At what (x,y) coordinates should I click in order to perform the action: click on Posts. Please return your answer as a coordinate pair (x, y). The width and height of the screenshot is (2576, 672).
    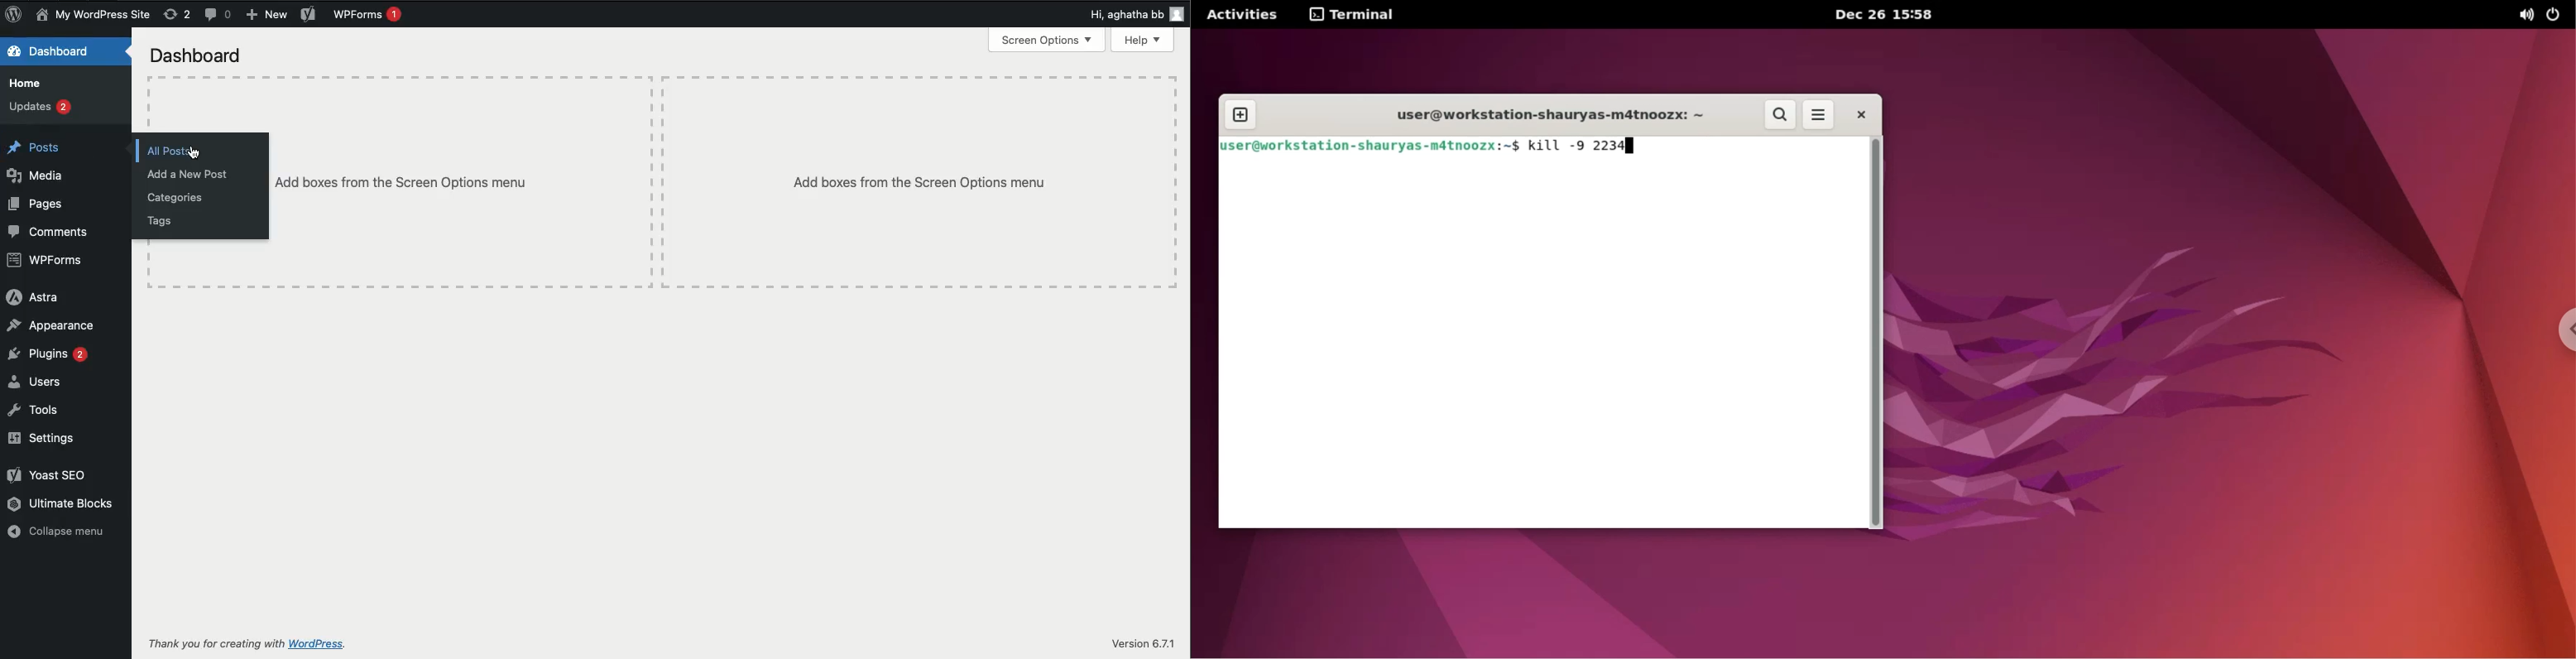
    Looking at the image, I should click on (34, 148).